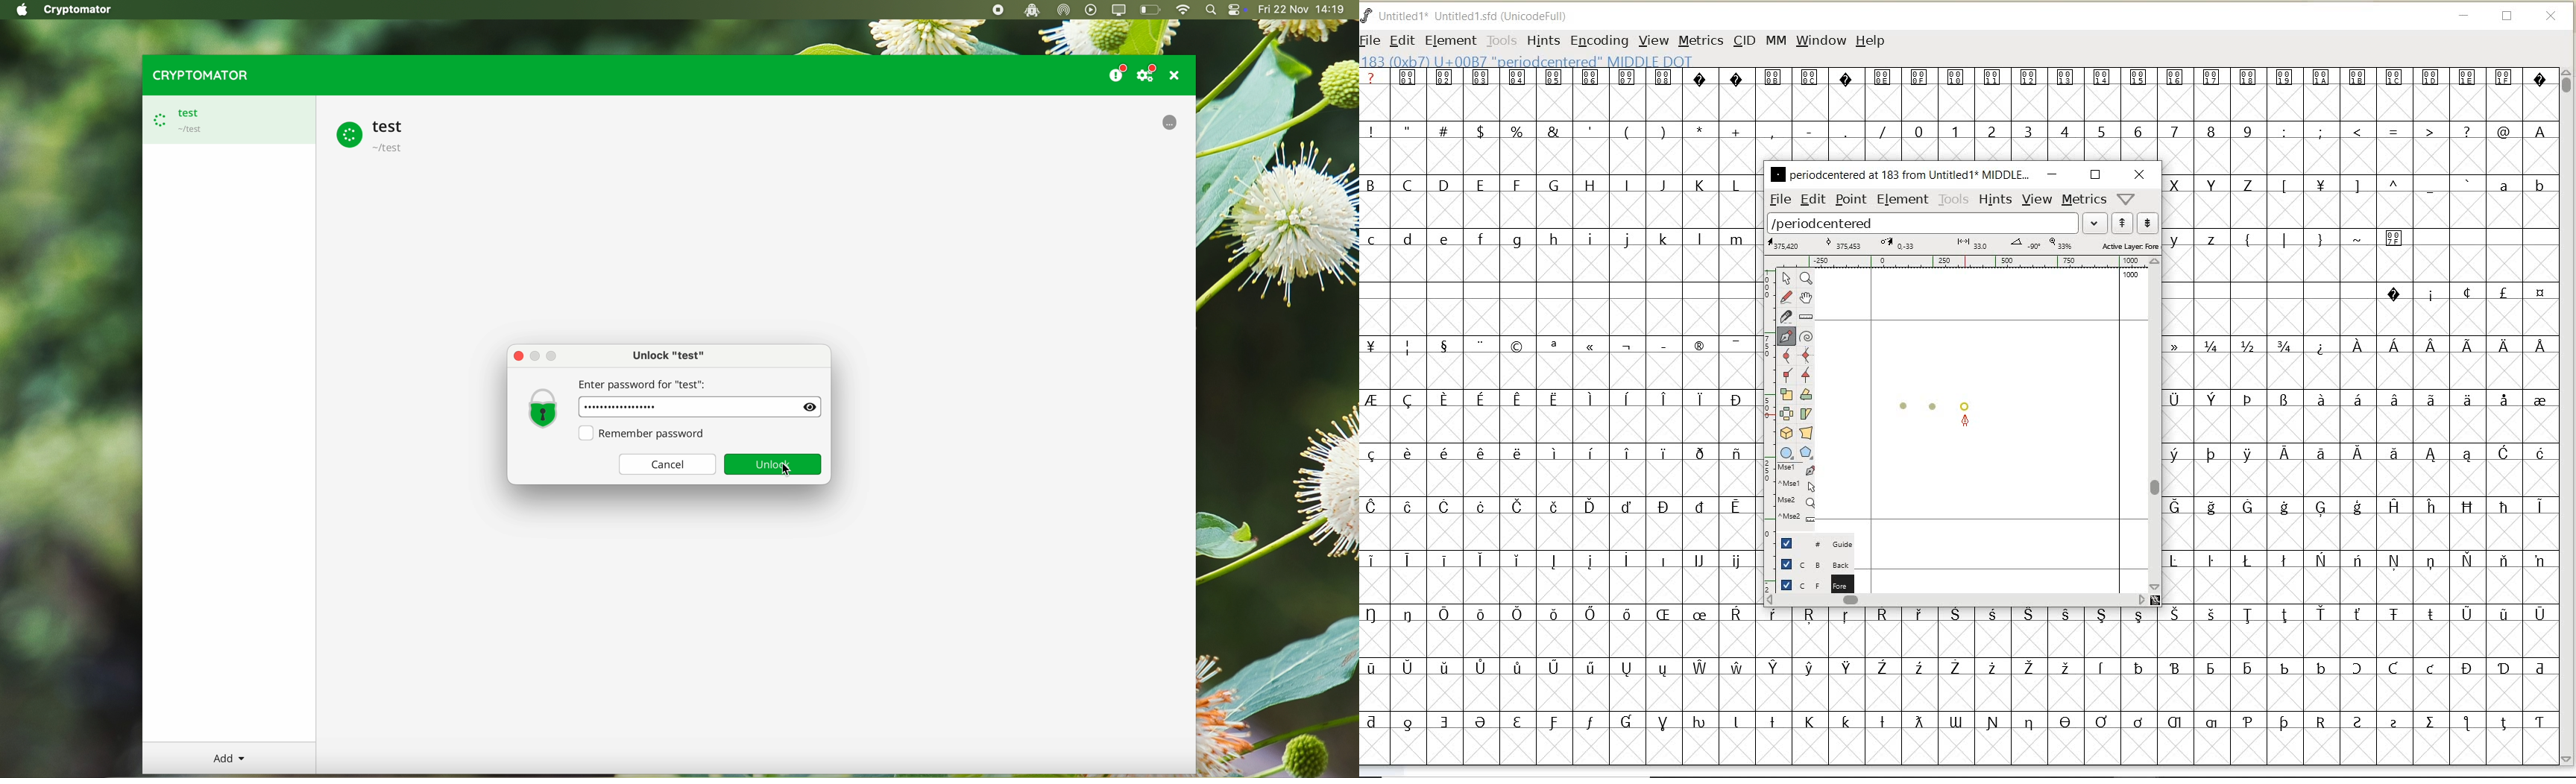 The height and width of the screenshot is (784, 2576). I want to click on lowercase letters, so click(2521, 189).